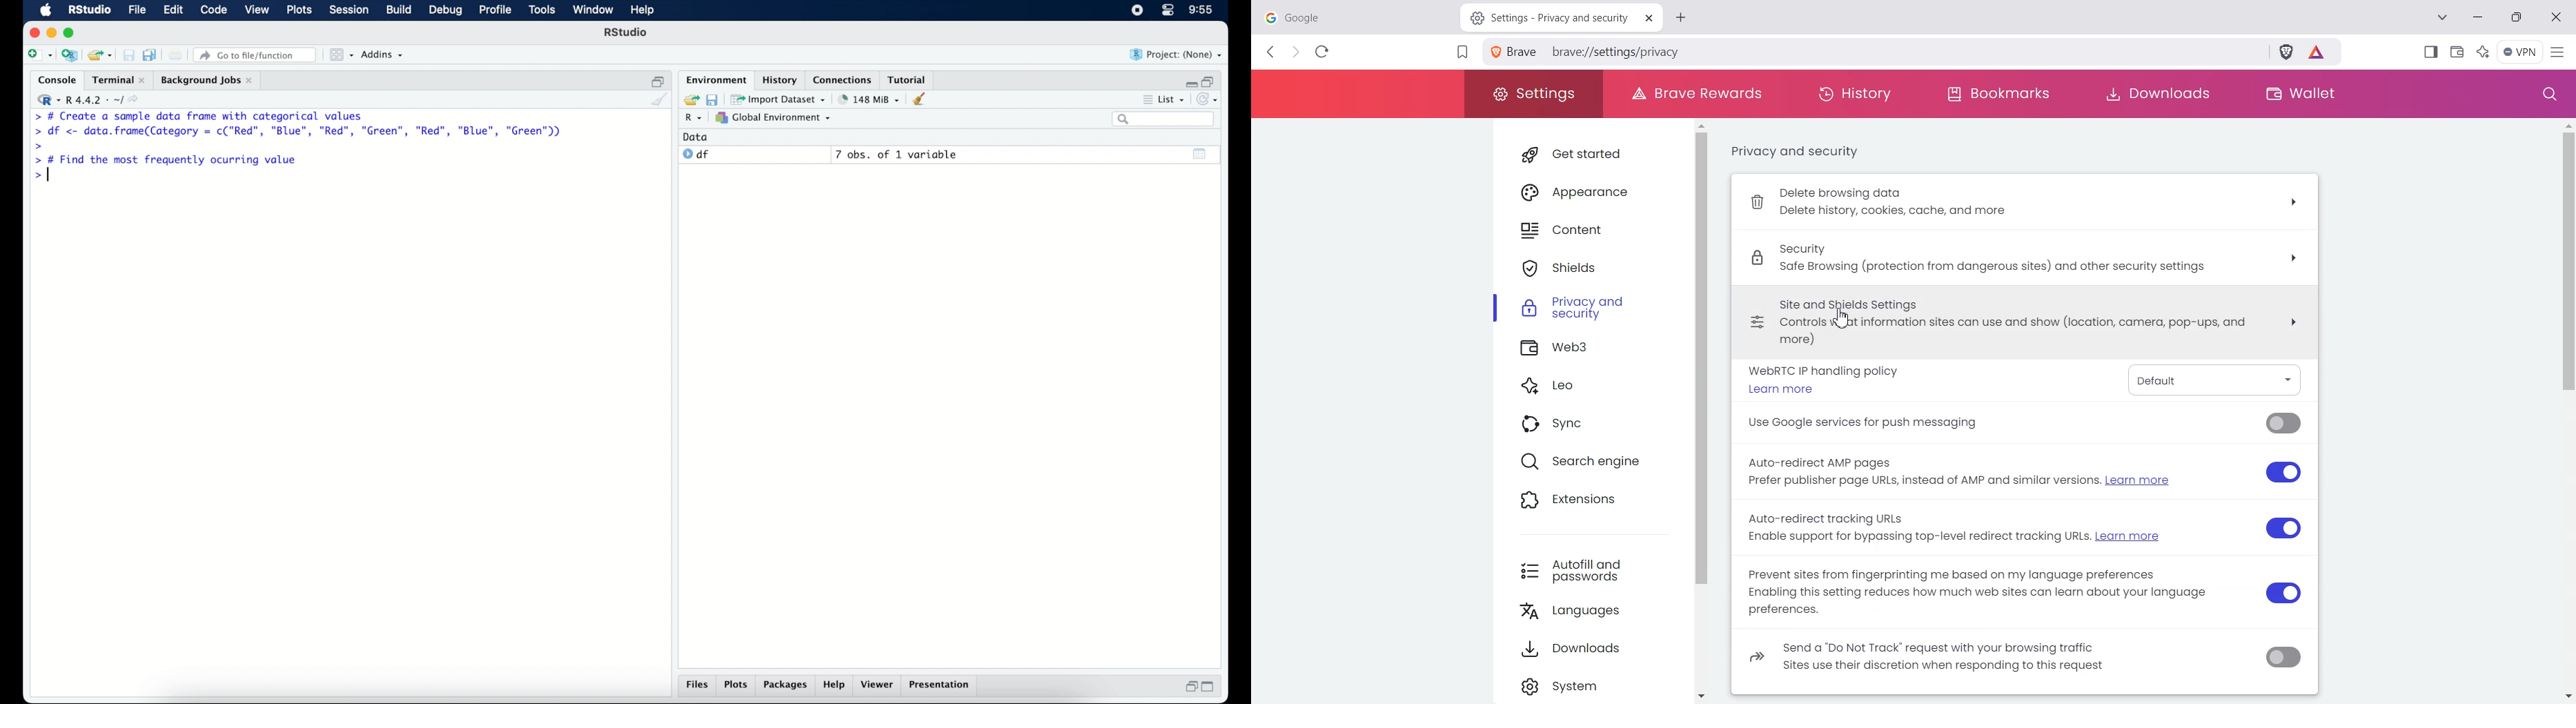 The image size is (2576, 728). Describe the element at coordinates (70, 55) in the screenshot. I see `create a project` at that location.